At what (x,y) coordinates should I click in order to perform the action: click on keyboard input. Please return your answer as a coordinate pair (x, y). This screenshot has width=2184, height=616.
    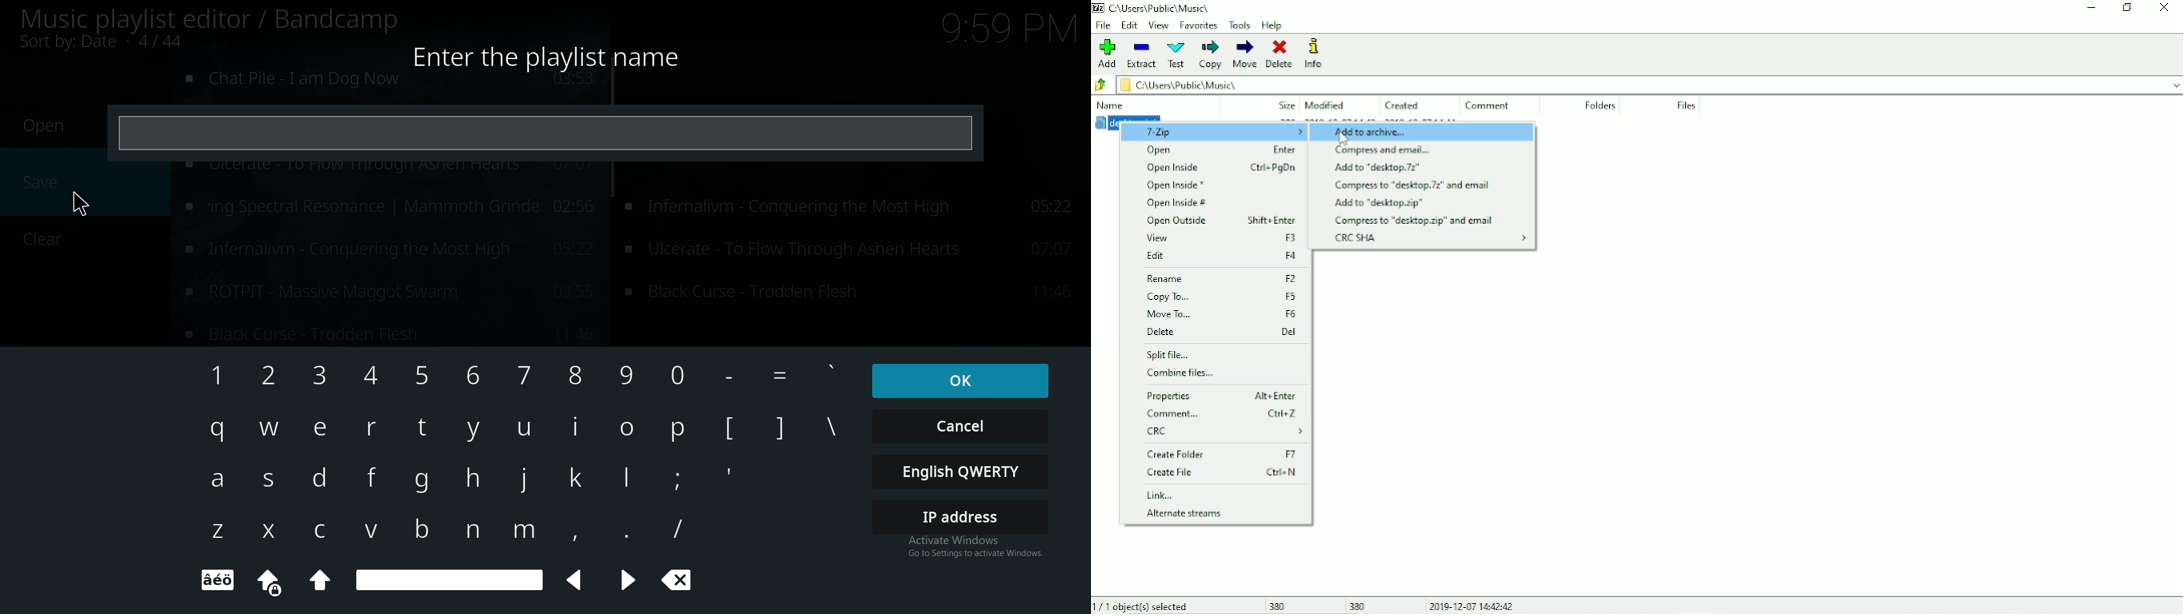
    Looking at the image, I should click on (576, 377).